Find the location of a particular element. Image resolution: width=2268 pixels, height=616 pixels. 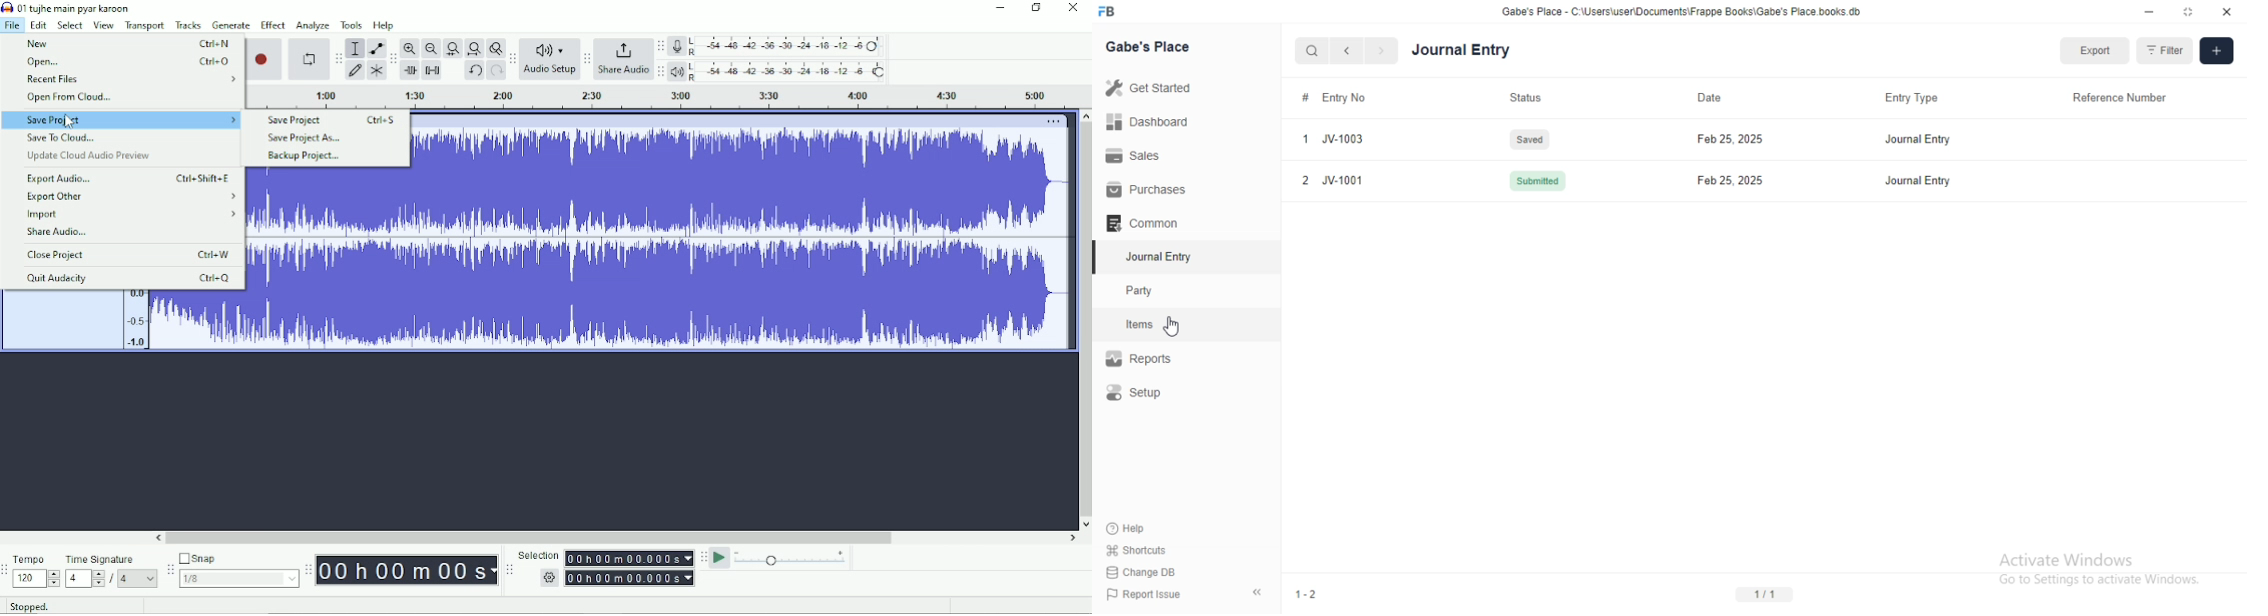

Feb 25, 2025 is located at coordinates (1729, 138).